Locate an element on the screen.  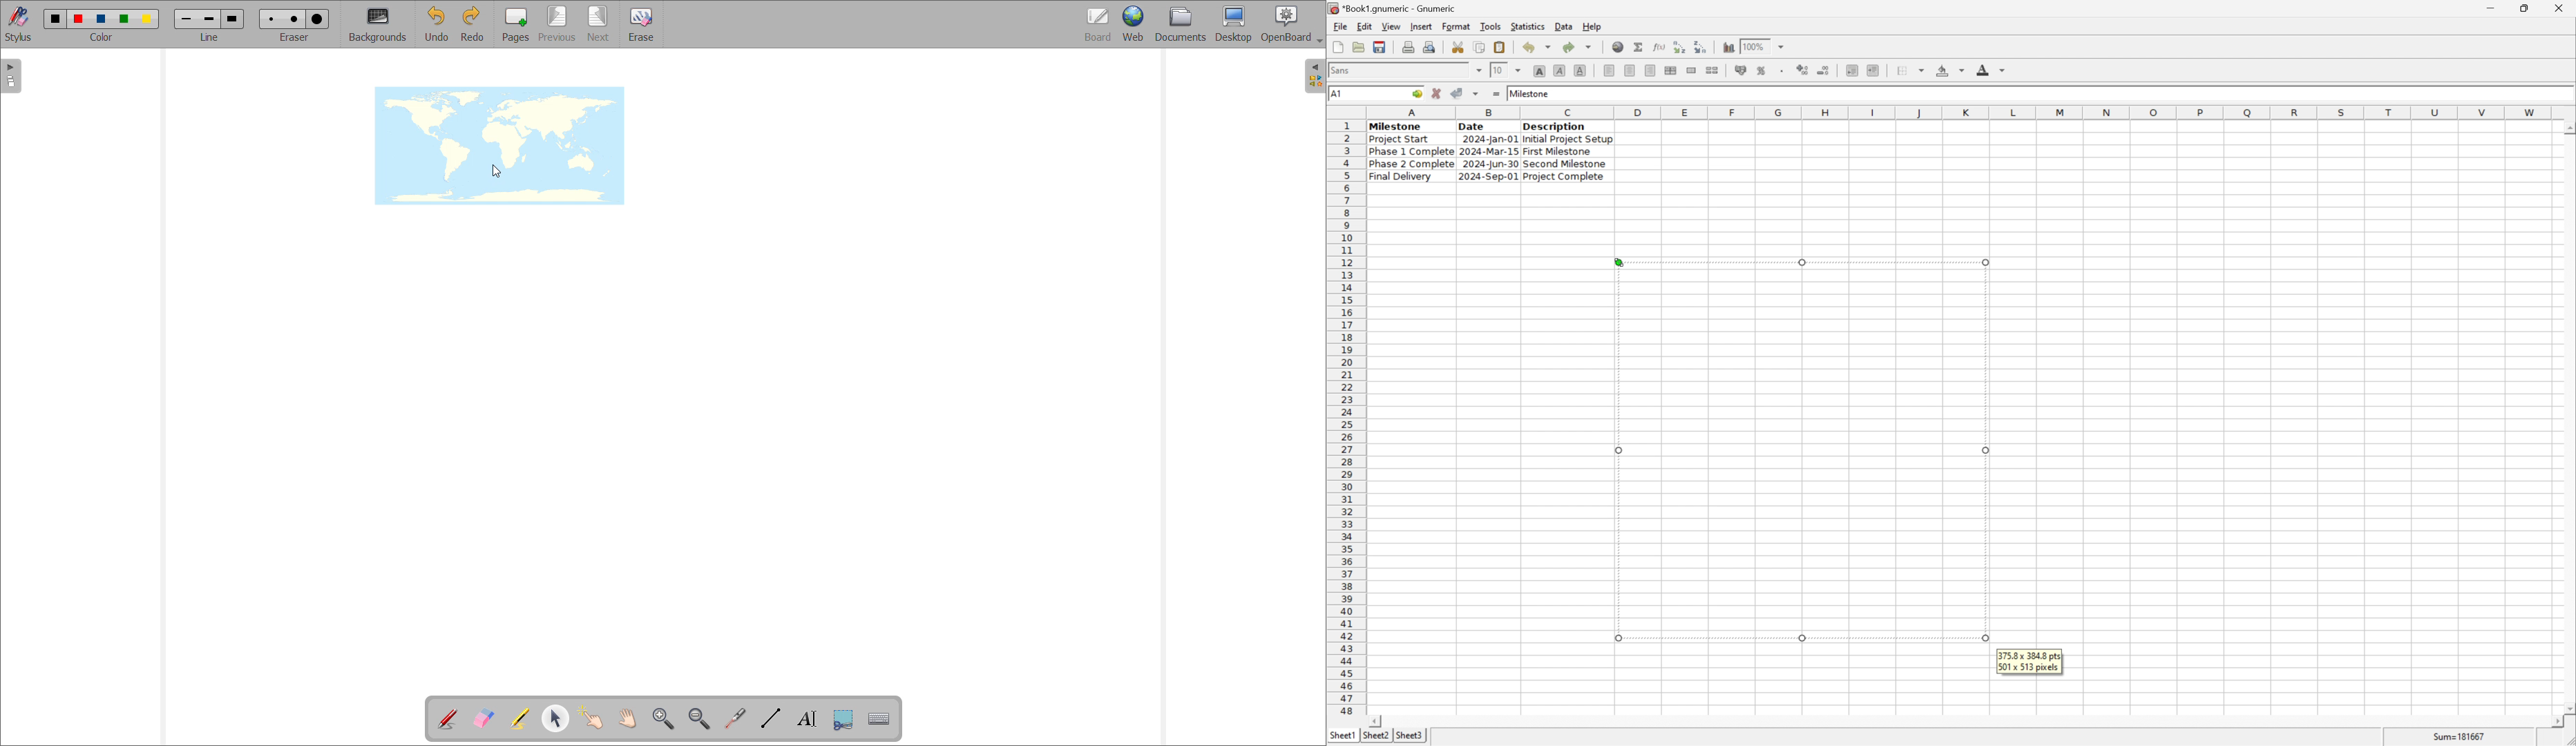
decrease number of decimals displayed is located at coordinates (1826, 71).